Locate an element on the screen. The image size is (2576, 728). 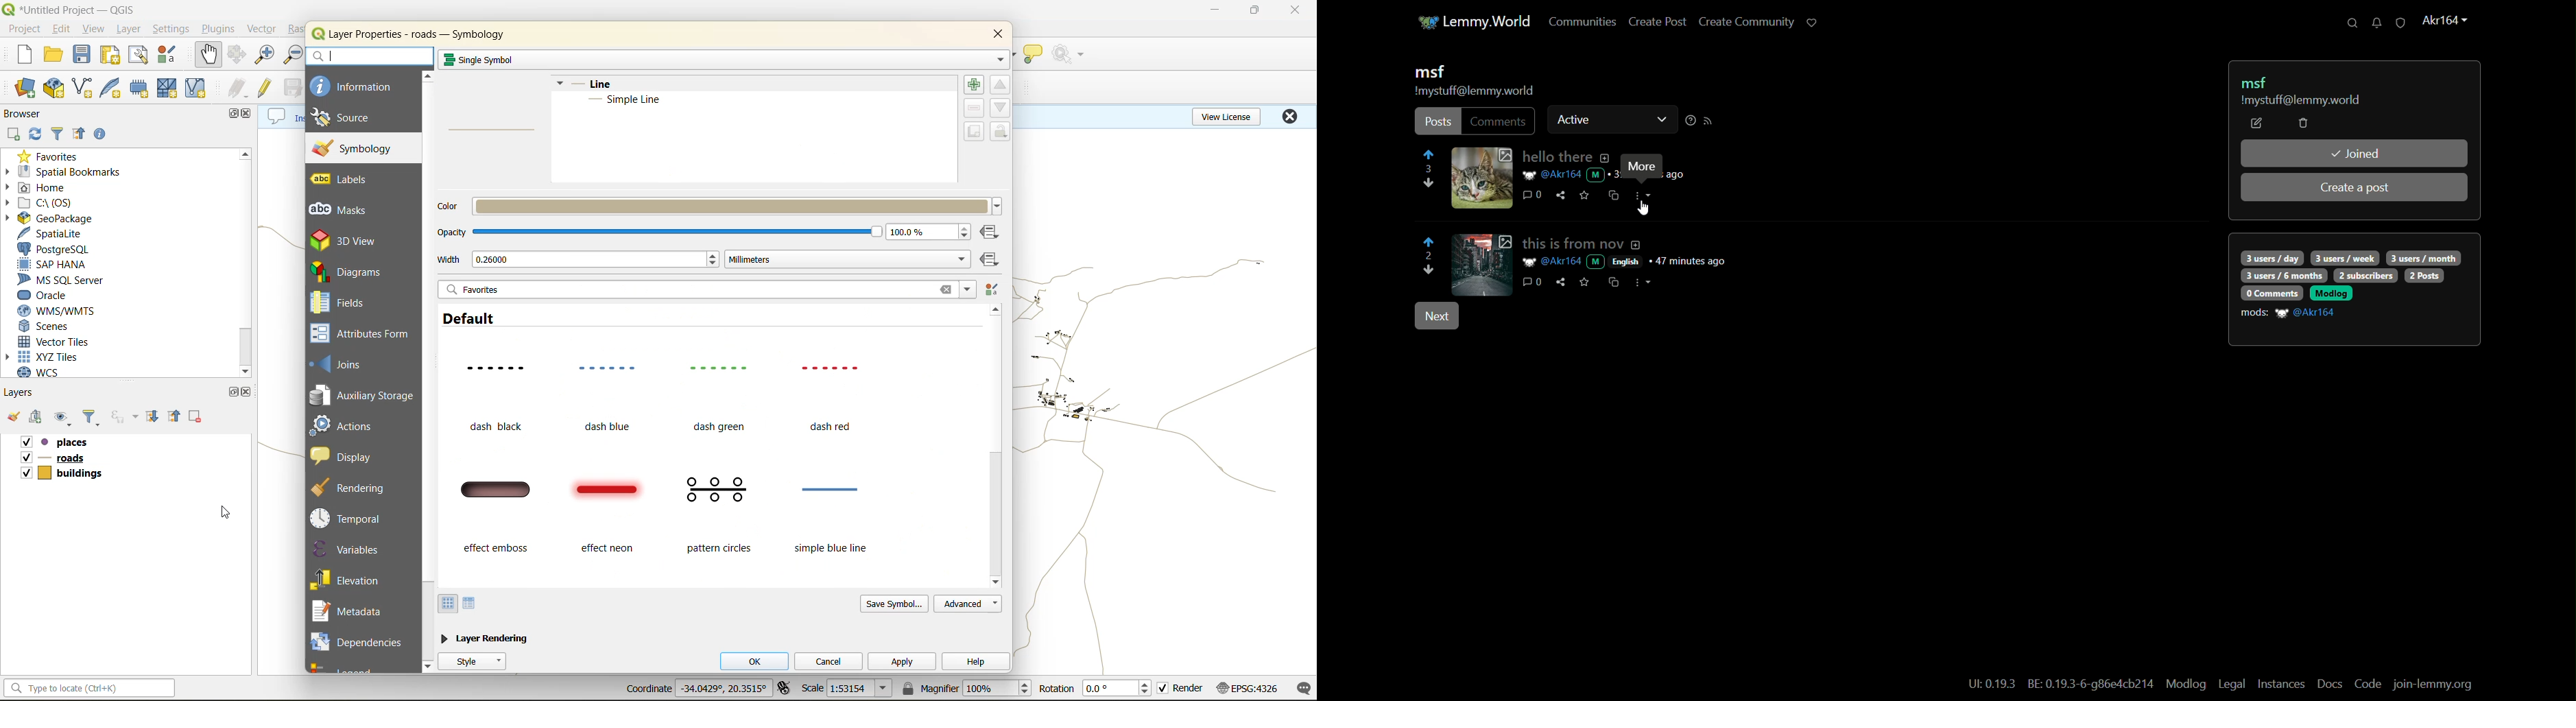
ms sql server is located at coordinates (69, 279).